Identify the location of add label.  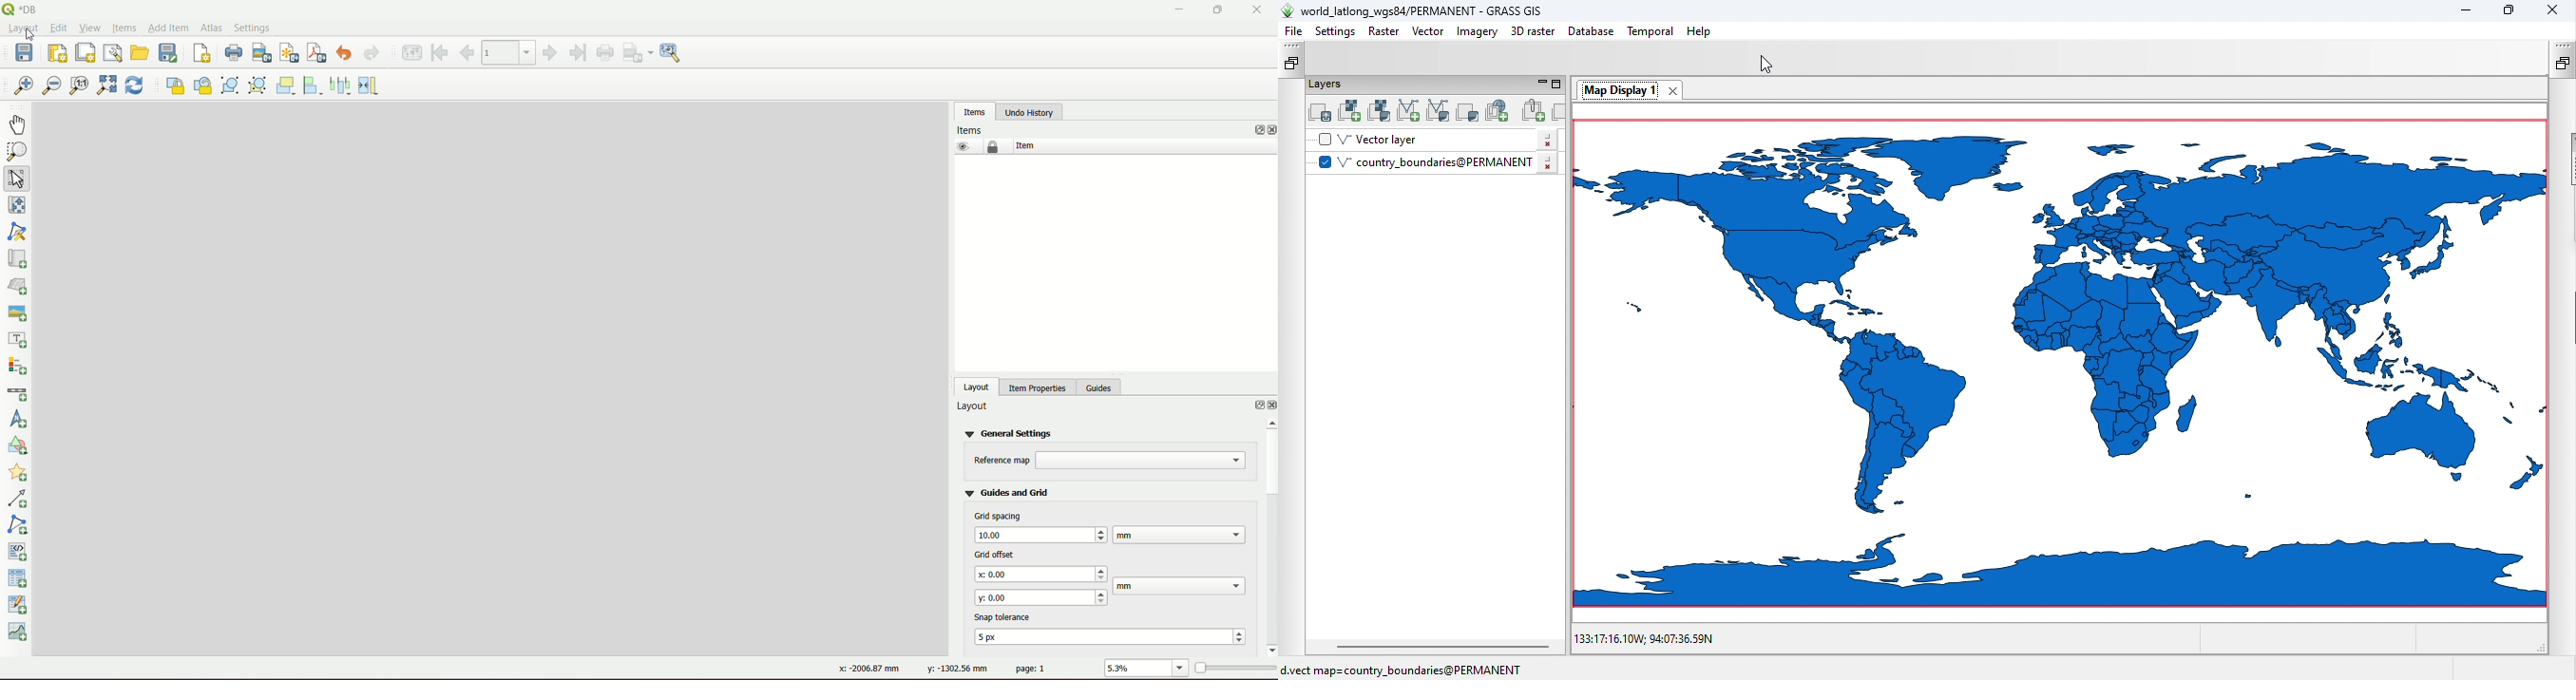
(19, 340).